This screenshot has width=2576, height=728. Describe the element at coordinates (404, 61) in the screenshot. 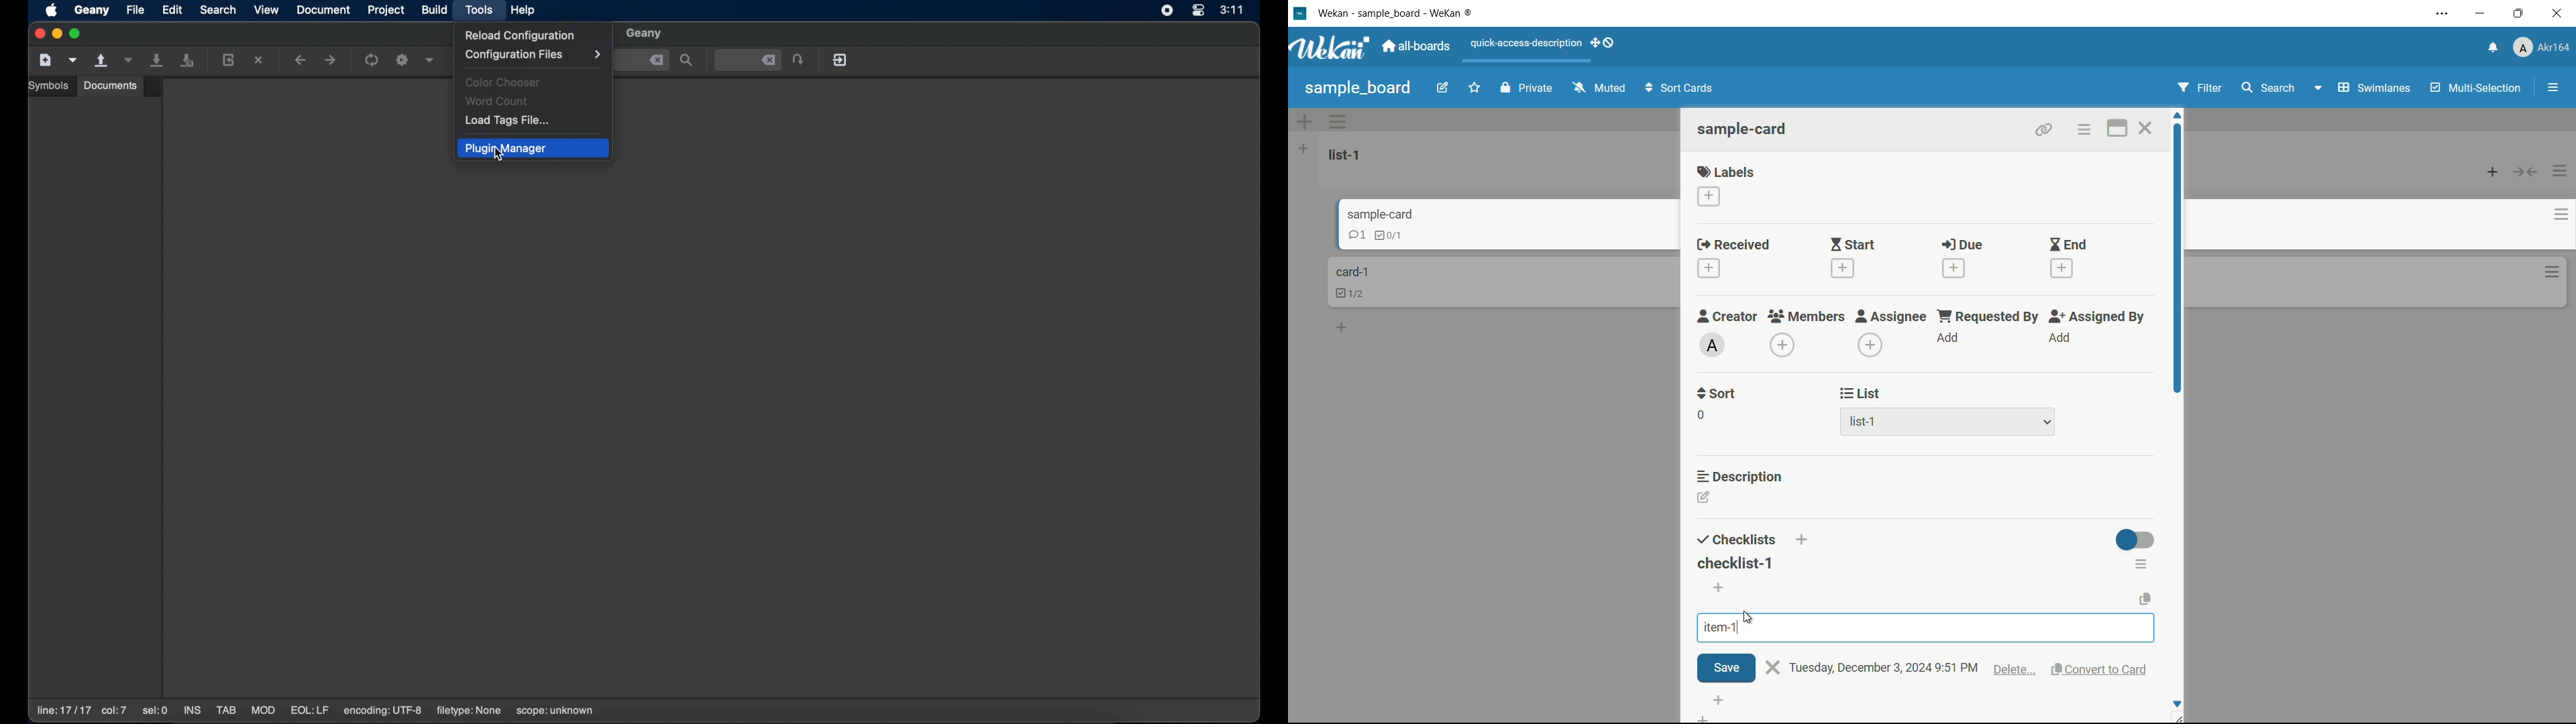

I see `build the current file` at that location.